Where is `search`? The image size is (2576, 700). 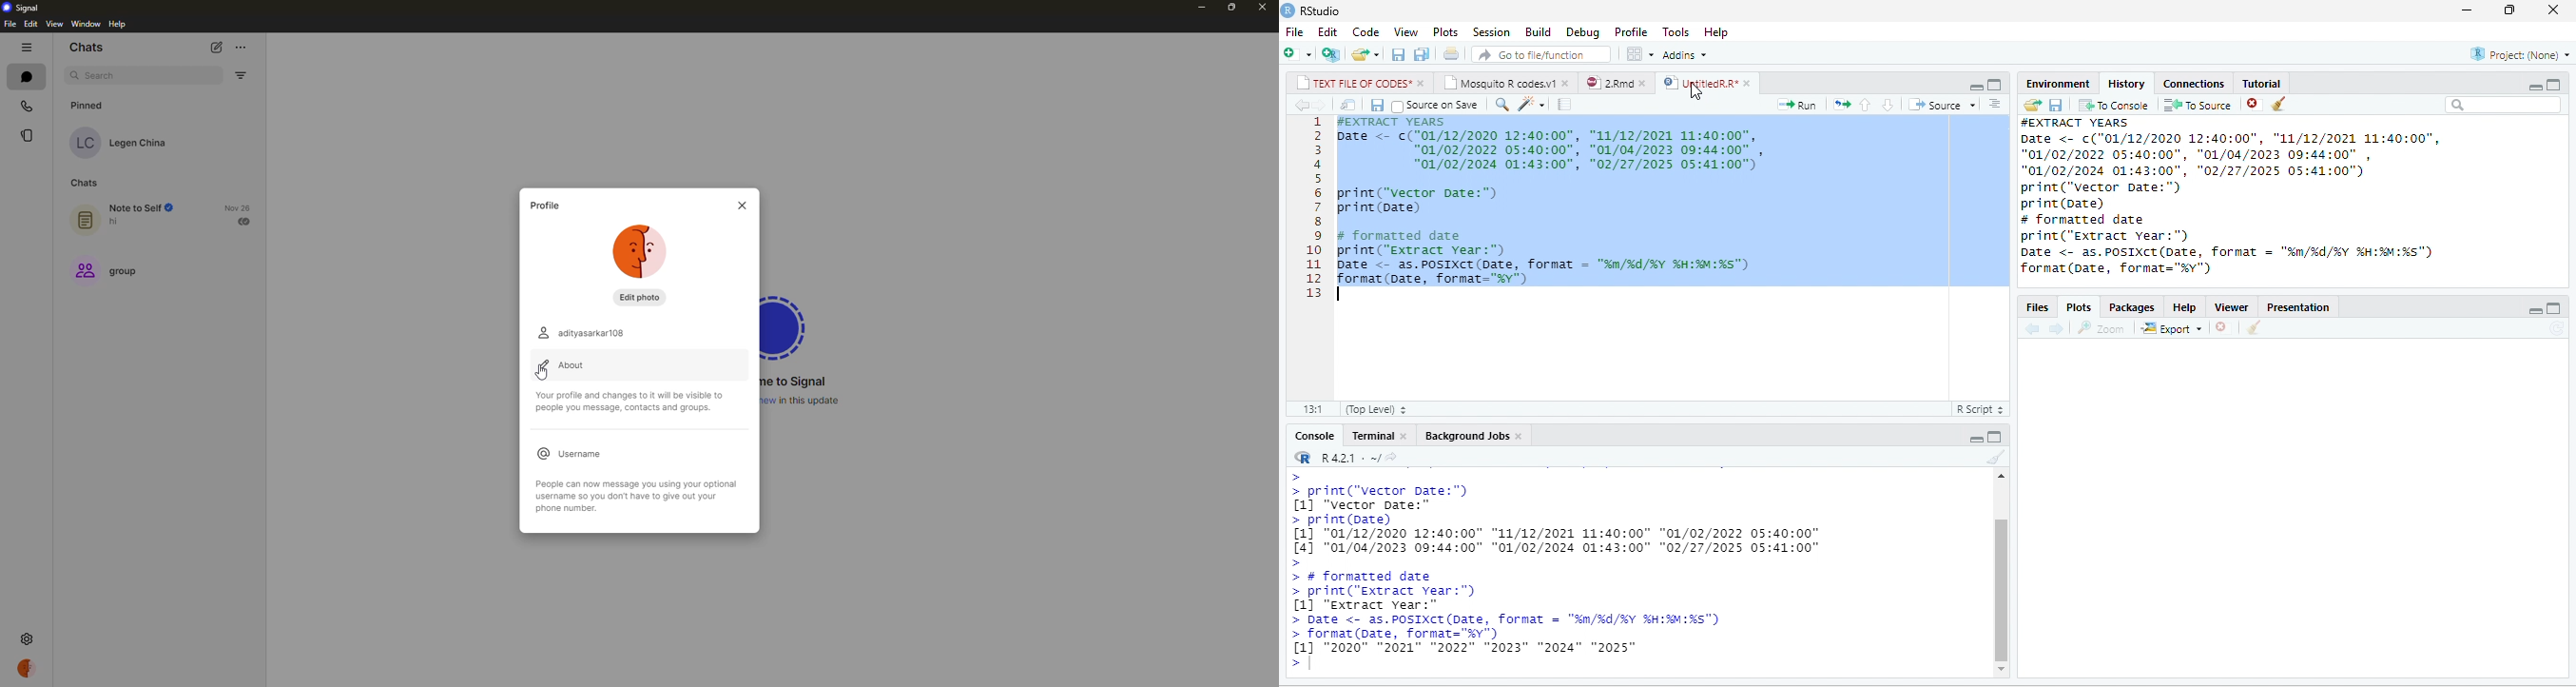 search is located at coordinates (1501, 105).